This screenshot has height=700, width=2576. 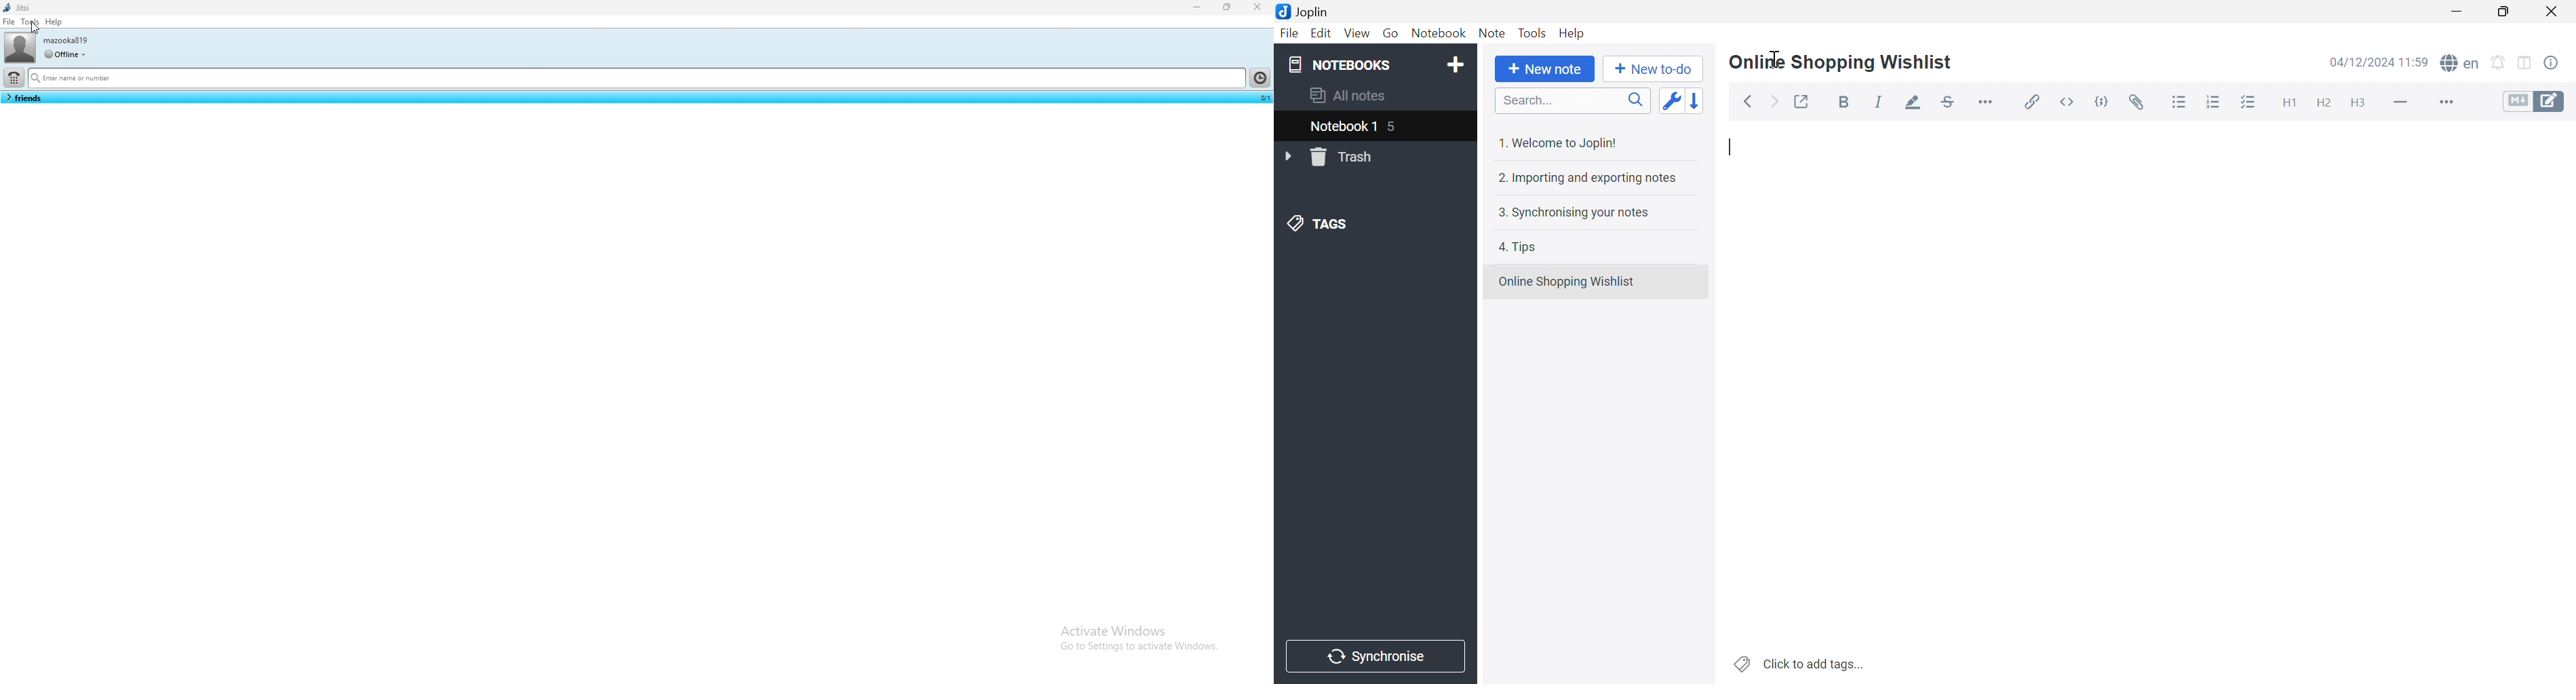 What do you see at coordinates (1375, 657) in the screenshot?
I see `Synchronise` at bounding box center [1375, 657].